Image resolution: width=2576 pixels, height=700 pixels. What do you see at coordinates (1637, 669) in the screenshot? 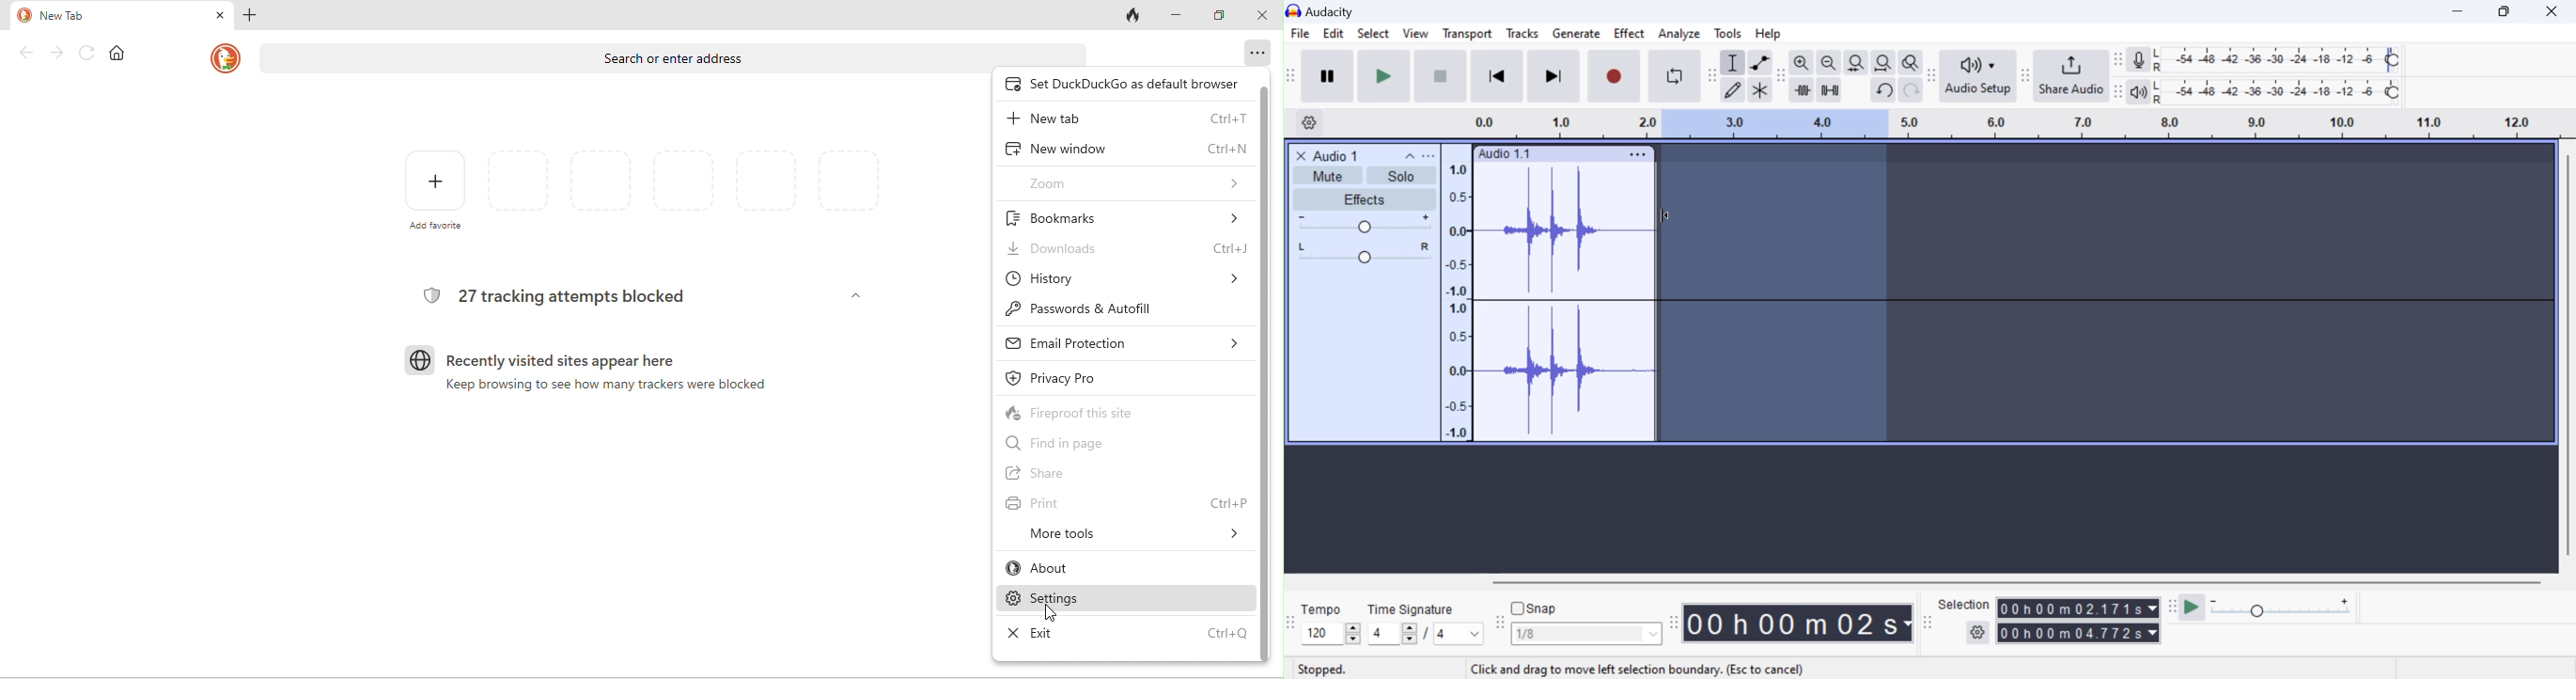
I see `application tip` at bounding box center [1637, 669].